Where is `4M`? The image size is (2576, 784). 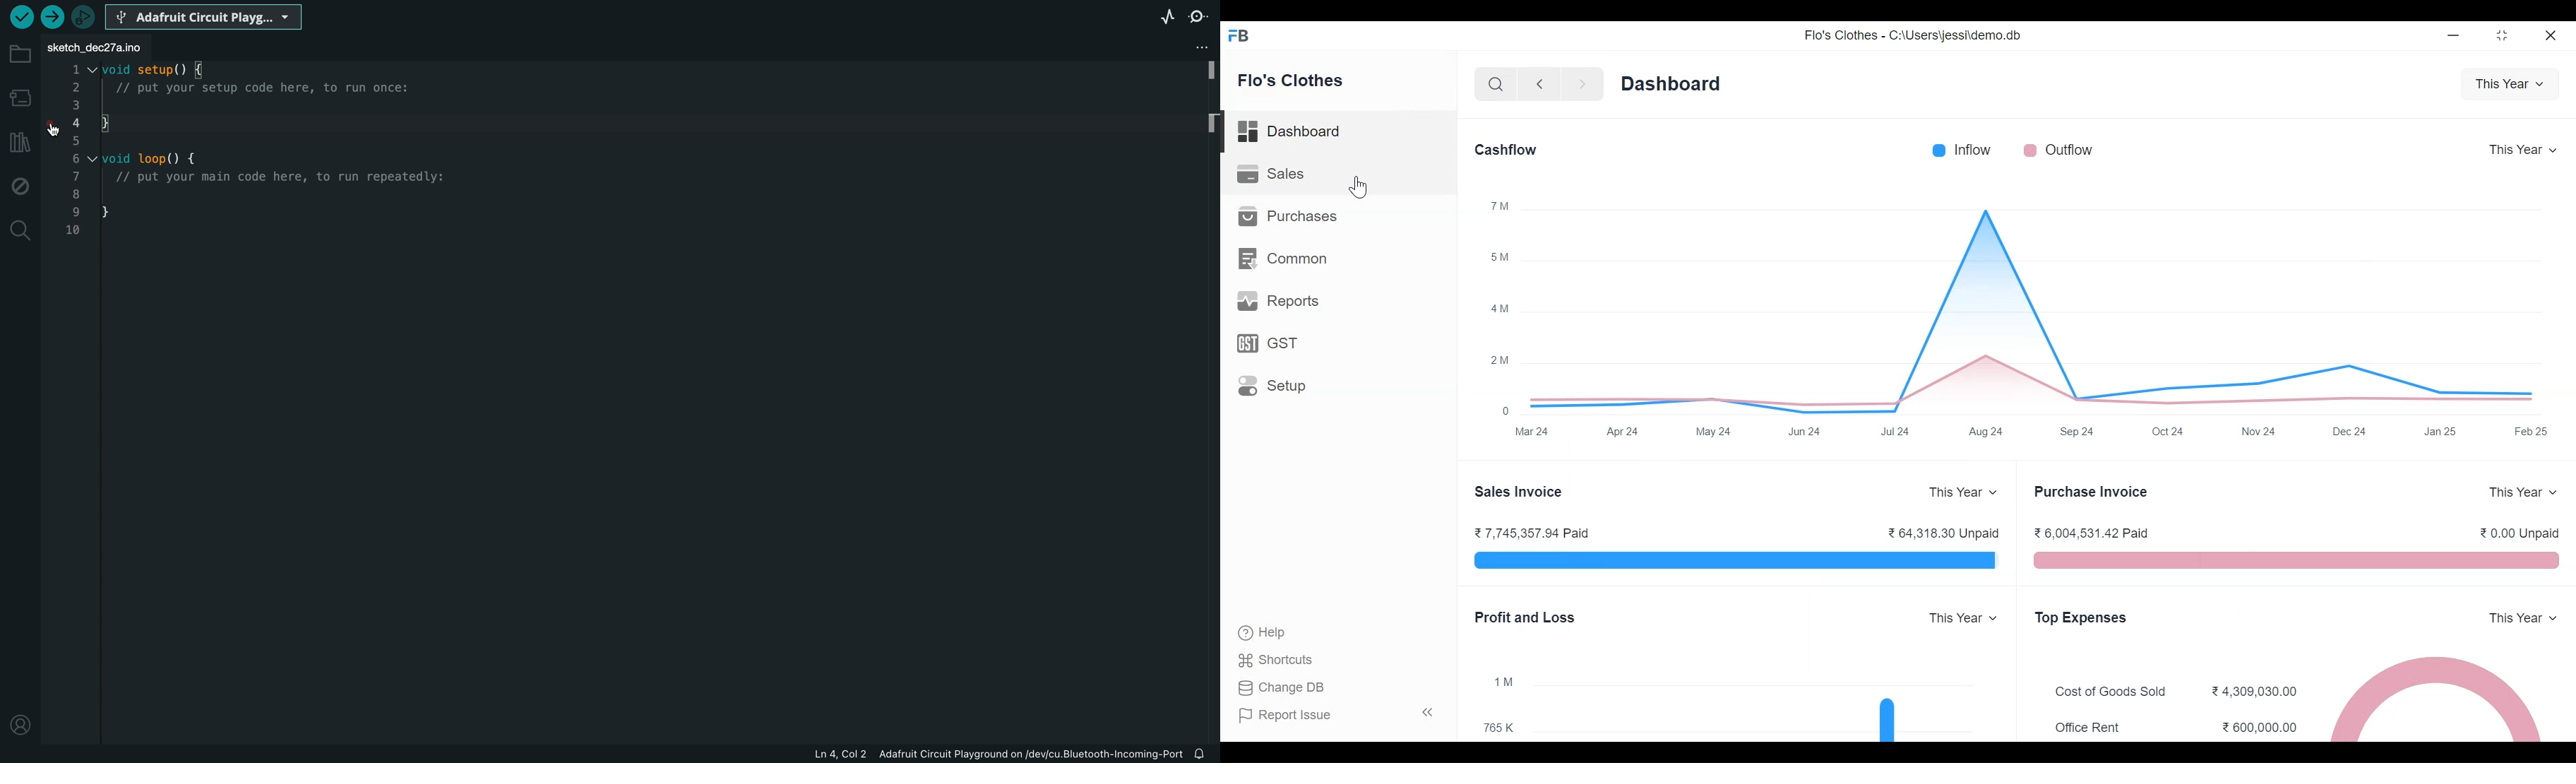
4M is located at coordinates (1501, 309).